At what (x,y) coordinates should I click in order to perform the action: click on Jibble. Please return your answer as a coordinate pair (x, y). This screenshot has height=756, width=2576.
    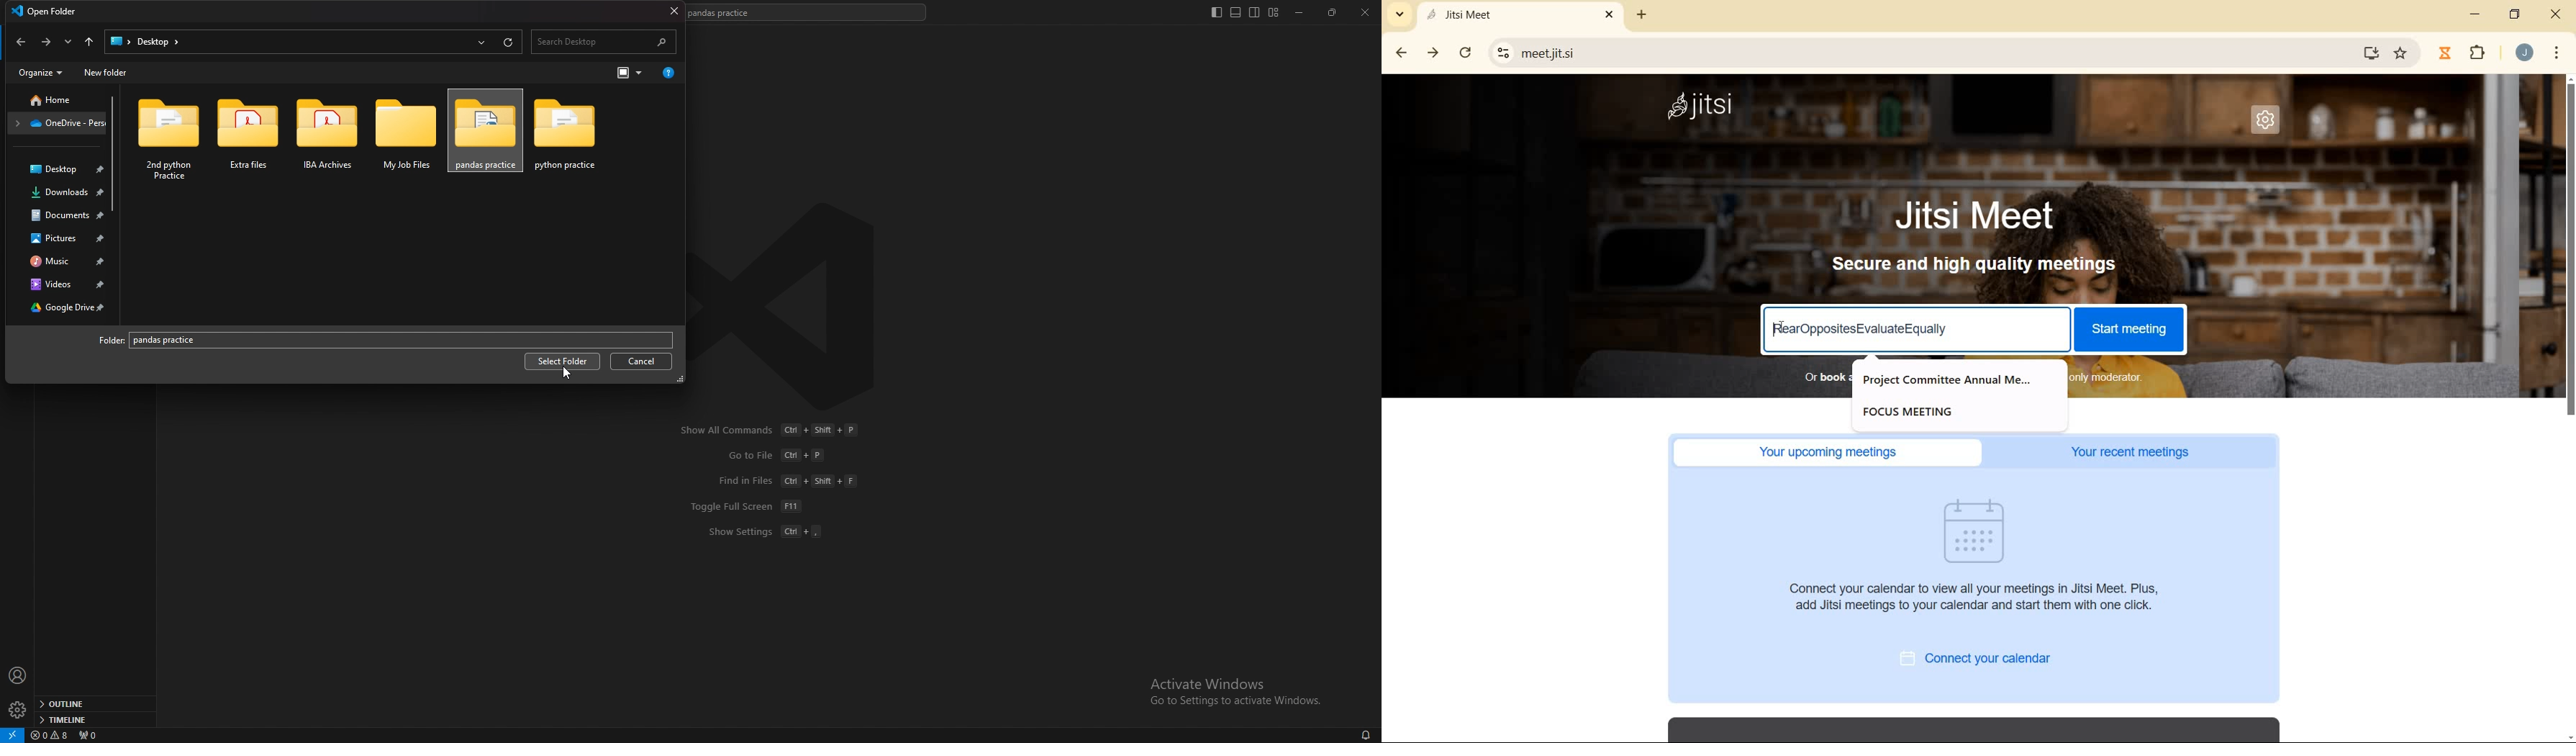
    Looking at the image, I should click on (2447, 53).